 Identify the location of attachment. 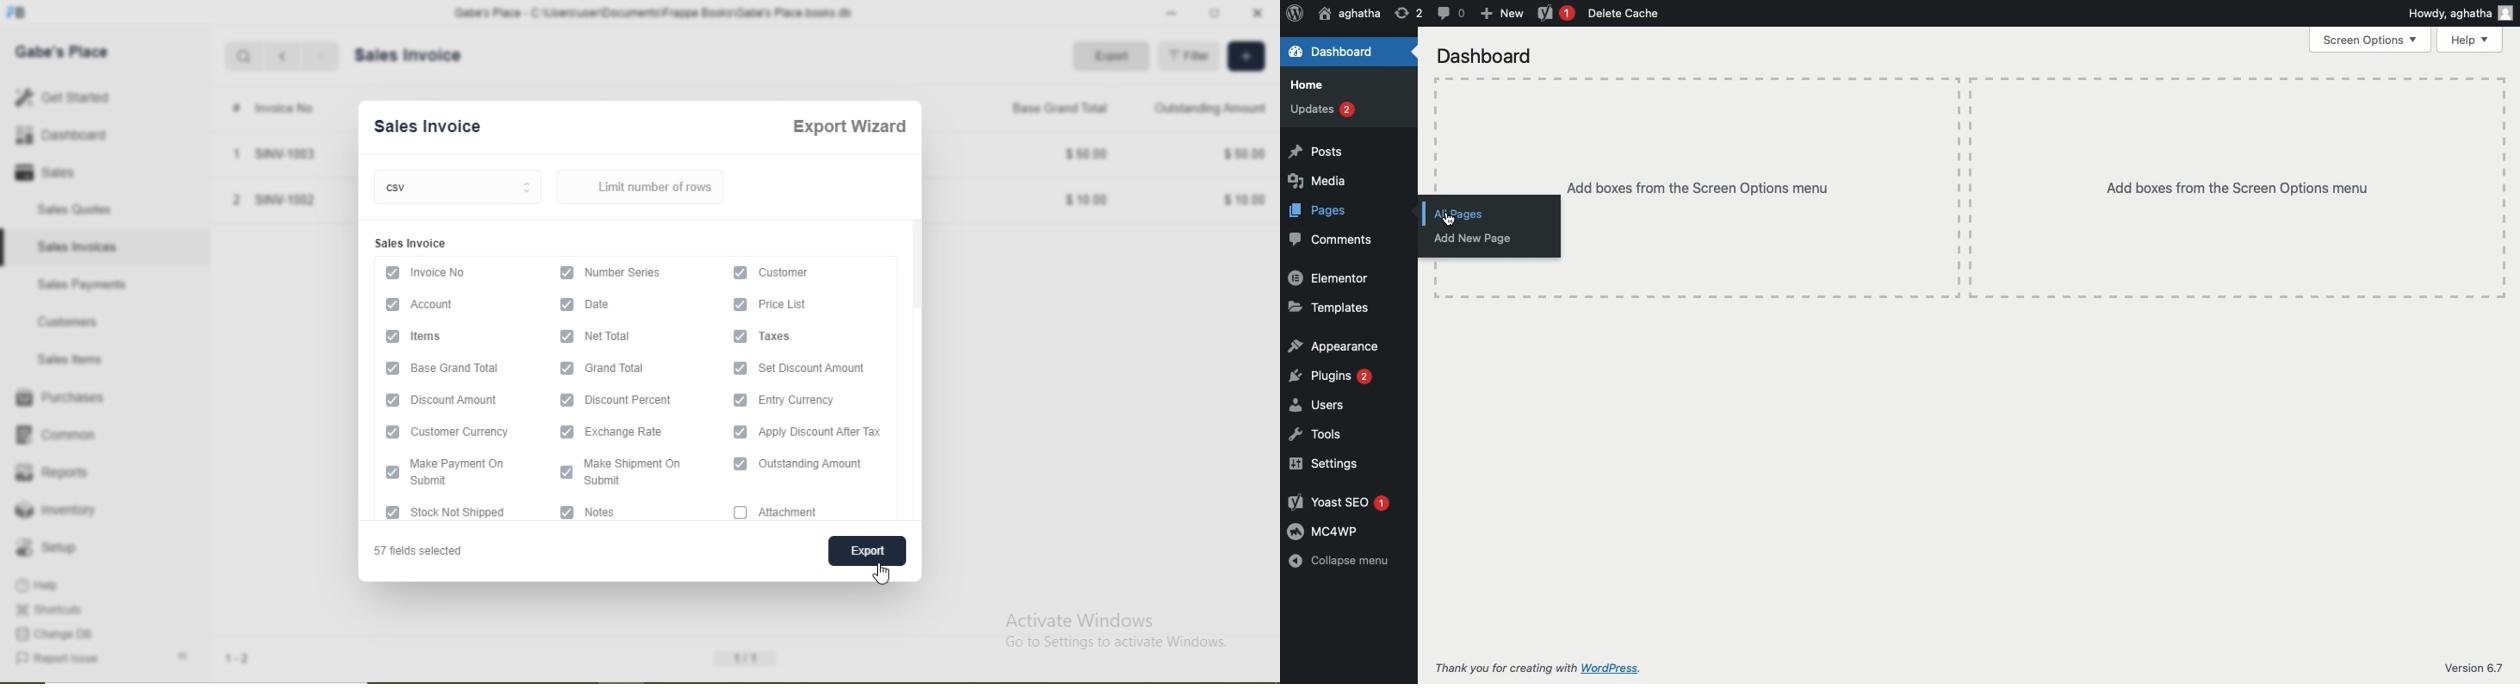
(799, 513).